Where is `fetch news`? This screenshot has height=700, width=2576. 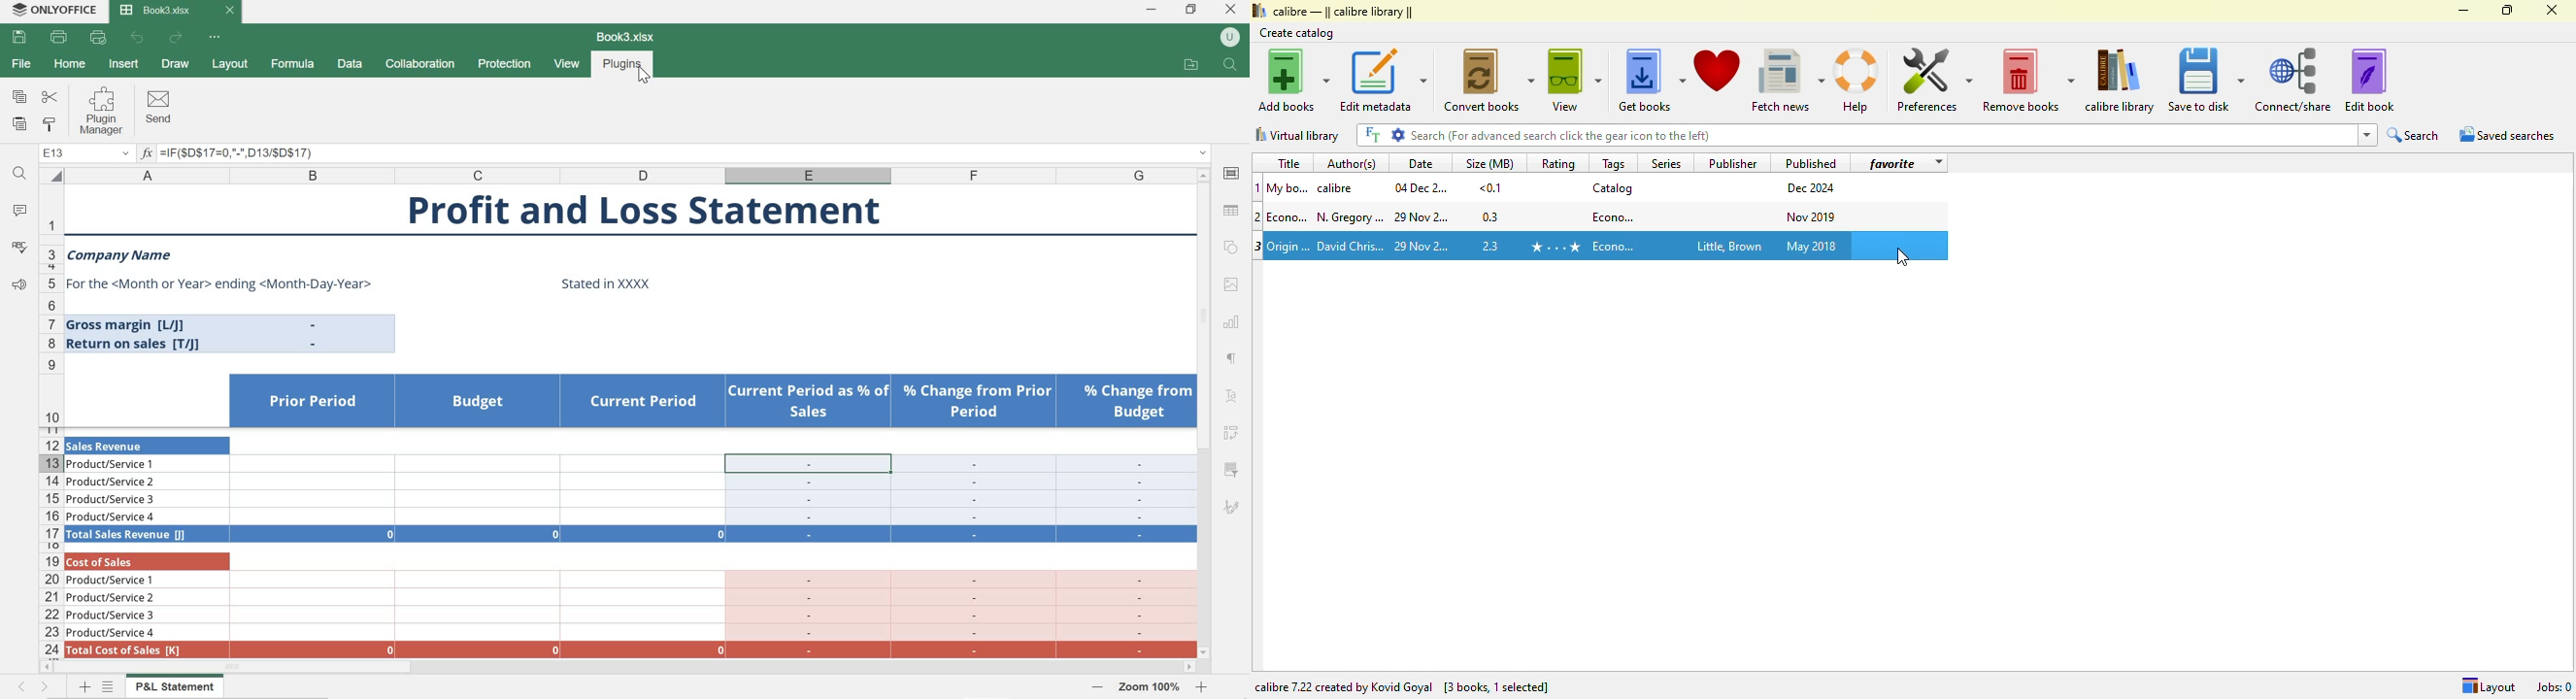 fetch news is located at coordinates (1788, 81).